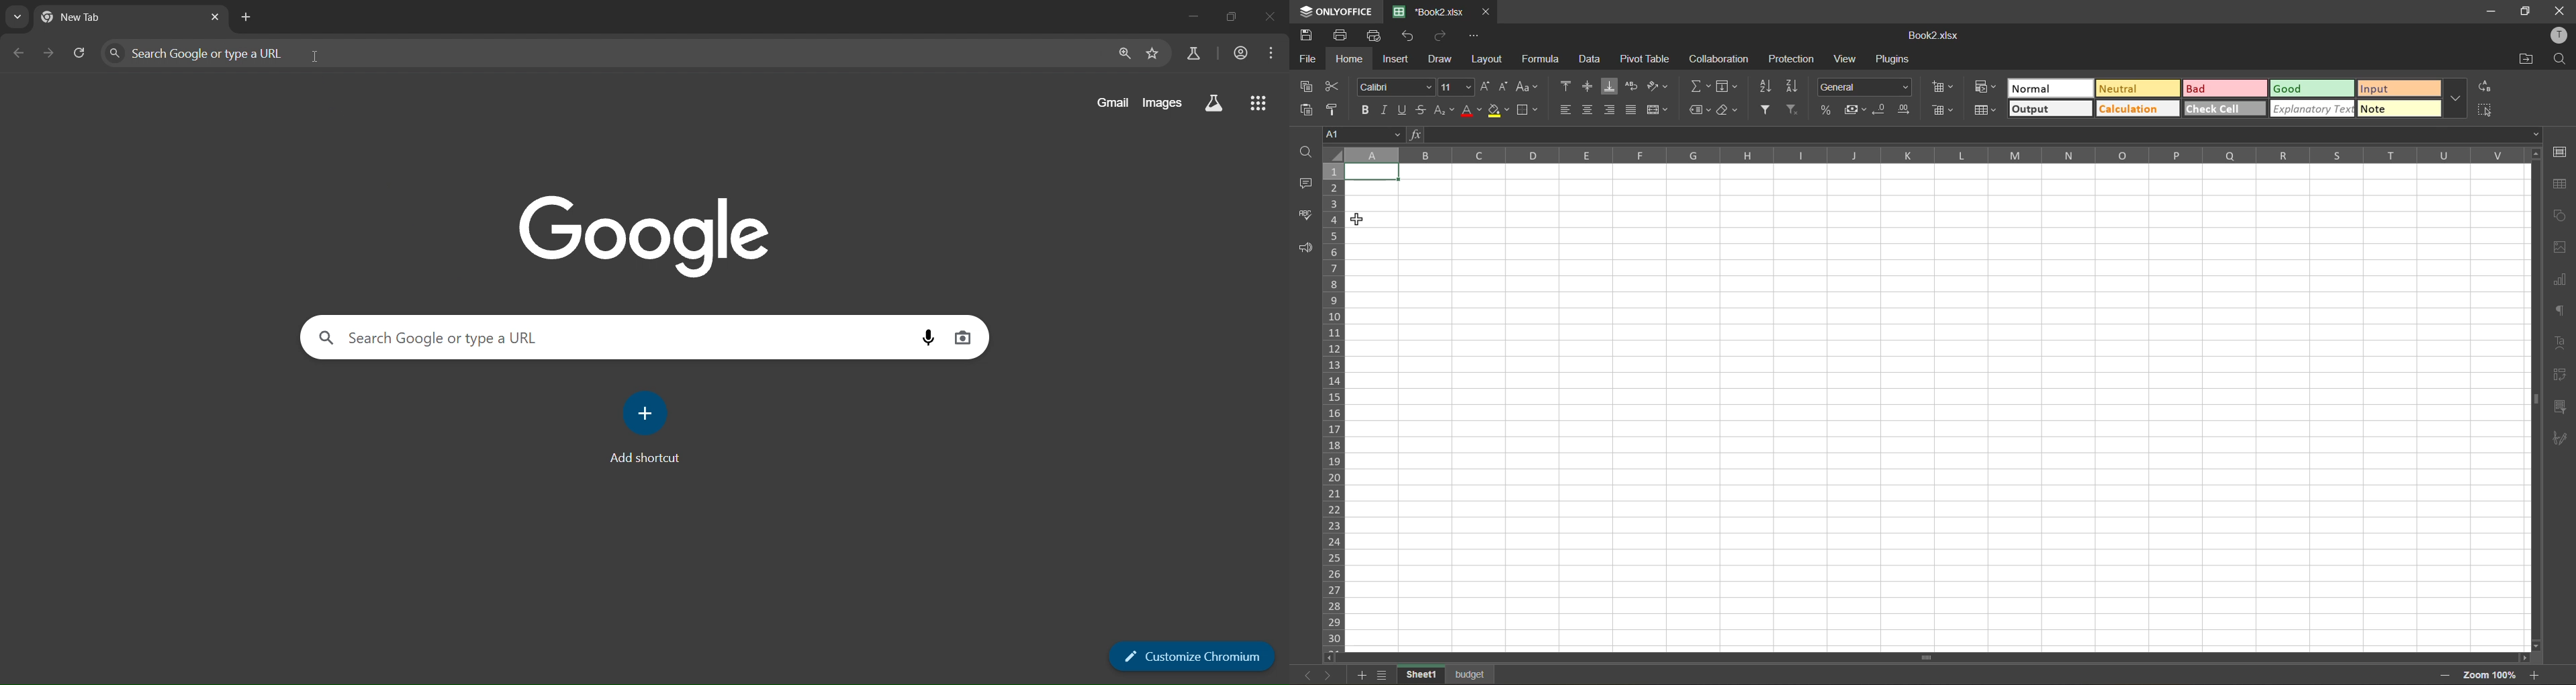 The height and width of the screenshot is (700, 2576). I want to click on accounts, so click(1240, 52).